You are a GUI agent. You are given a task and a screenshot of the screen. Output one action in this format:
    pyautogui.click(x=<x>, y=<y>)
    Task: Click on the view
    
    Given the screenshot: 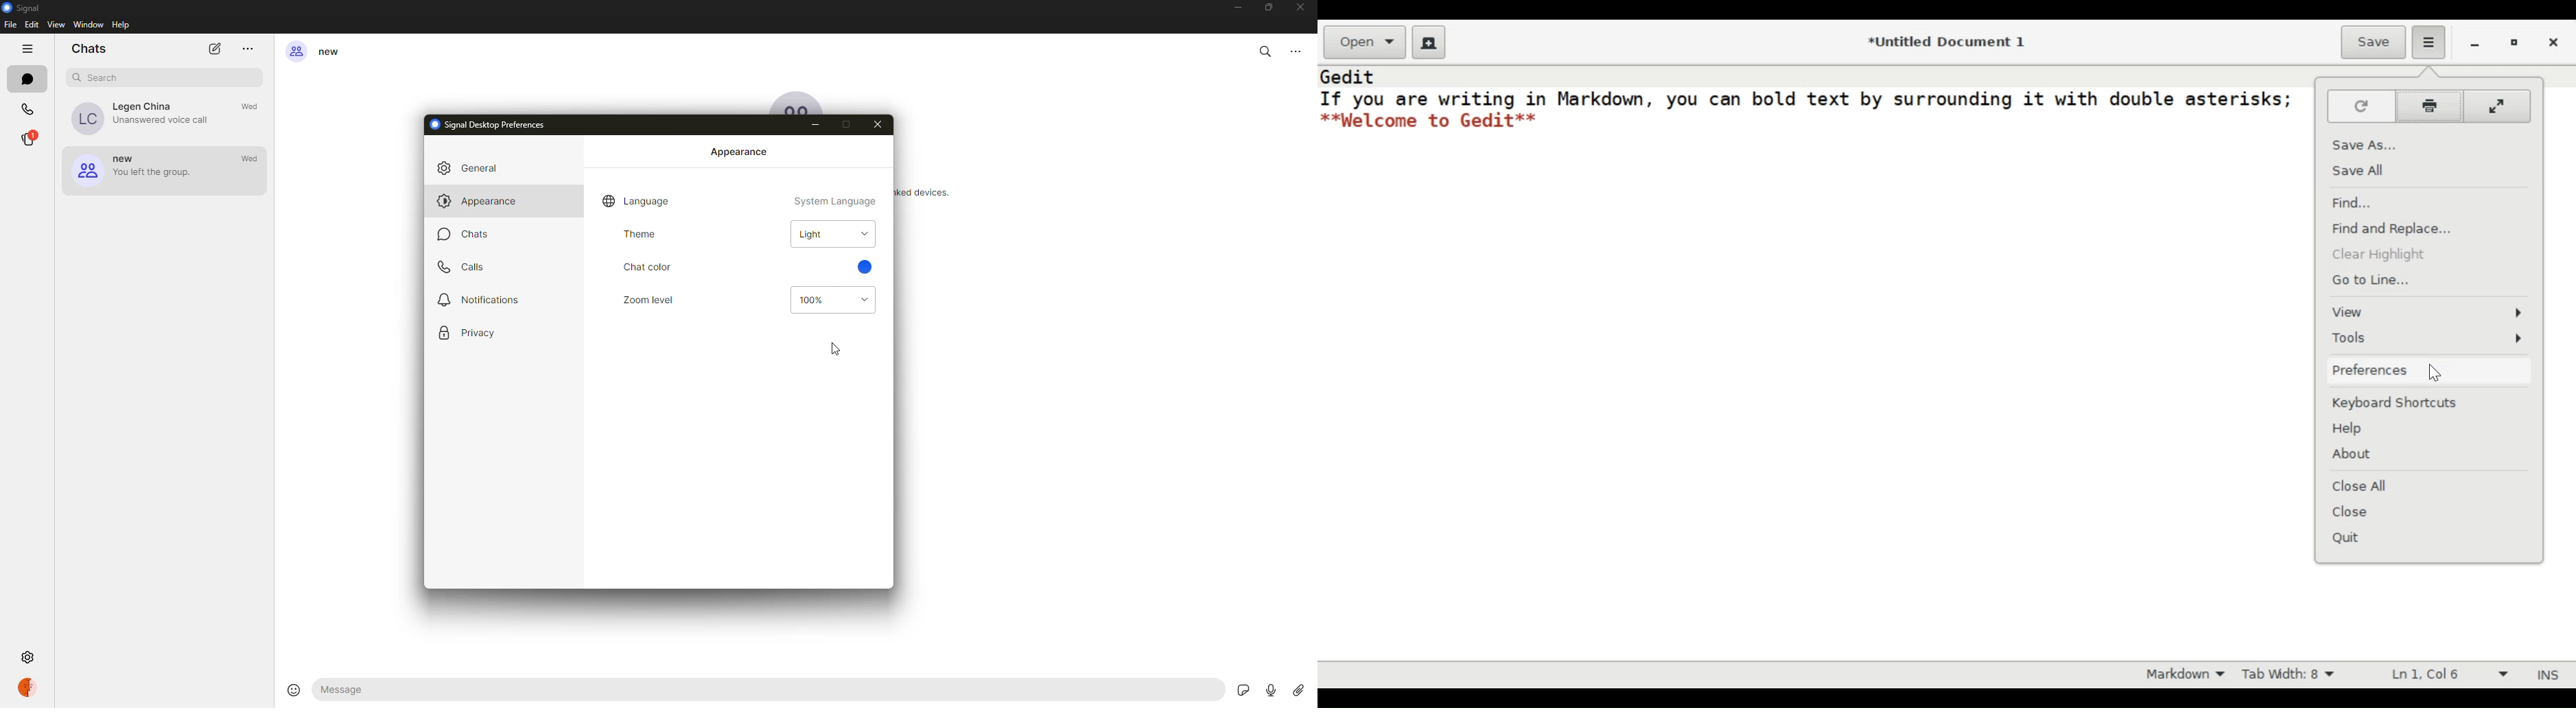 What is the action you would take?
    pyautogui.click(x=58, y=25)
    